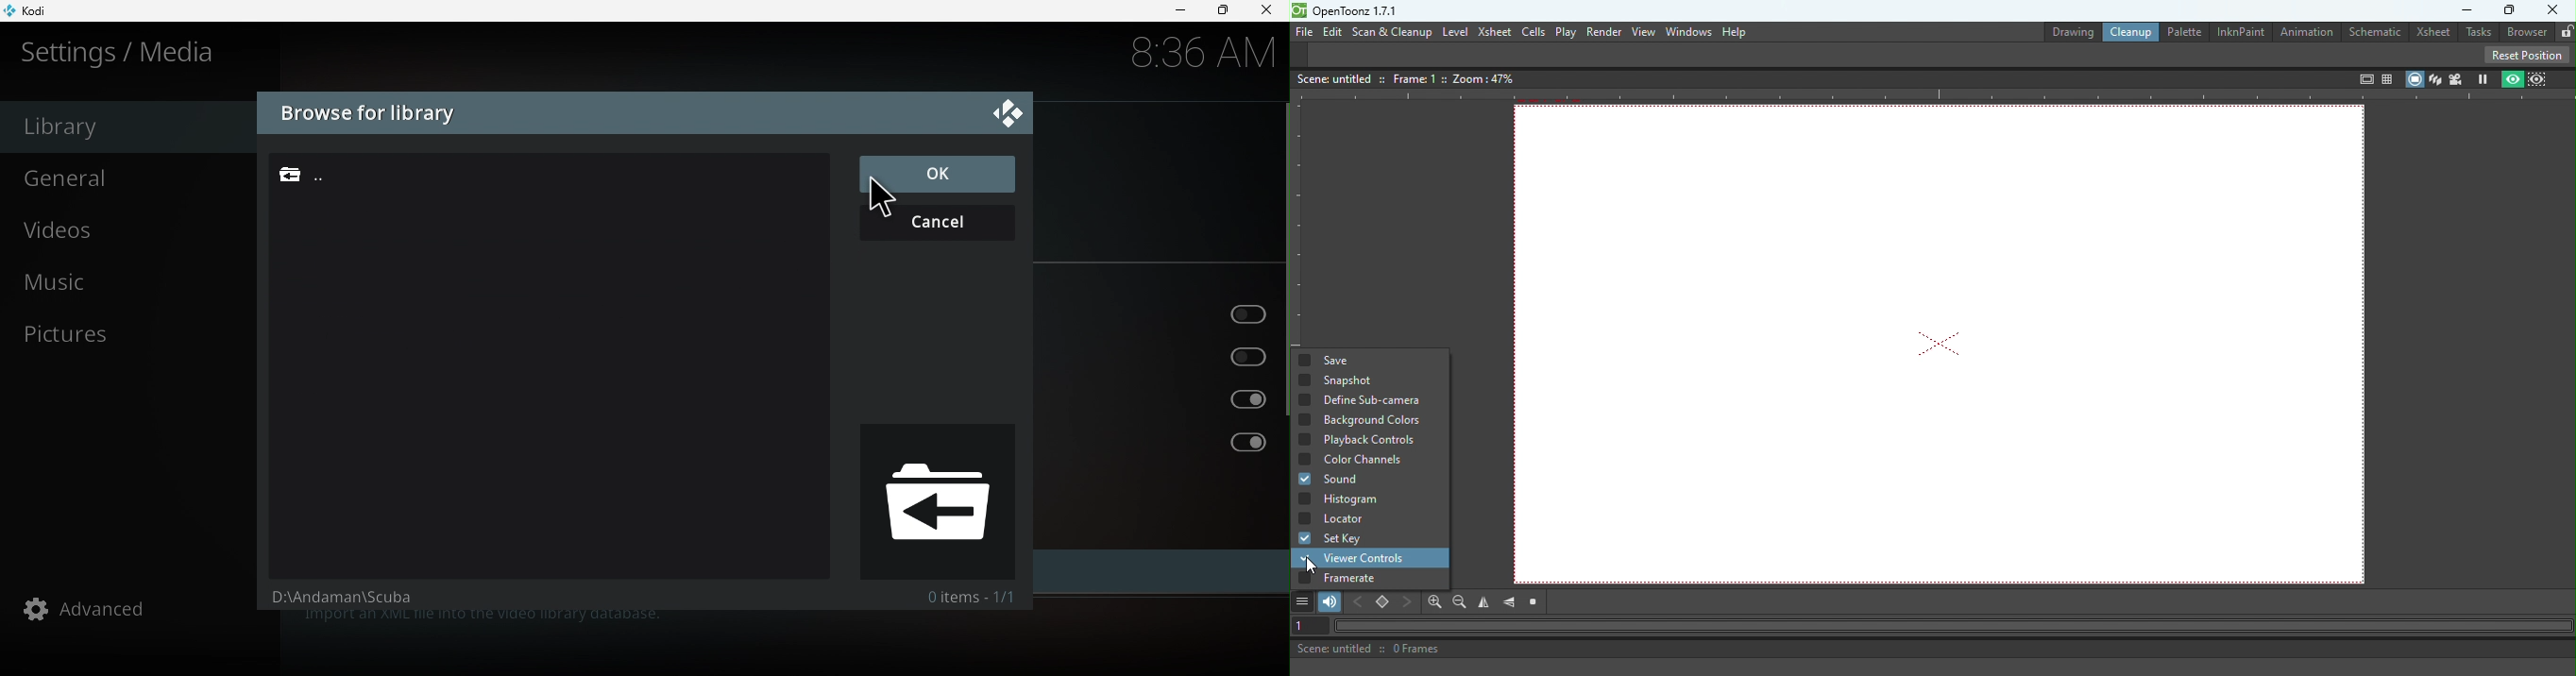 This screenshot has width=2576, height=700. Describe the element at coordinates (2458, 76) in the screenshot. I see `Camera view` at that location.